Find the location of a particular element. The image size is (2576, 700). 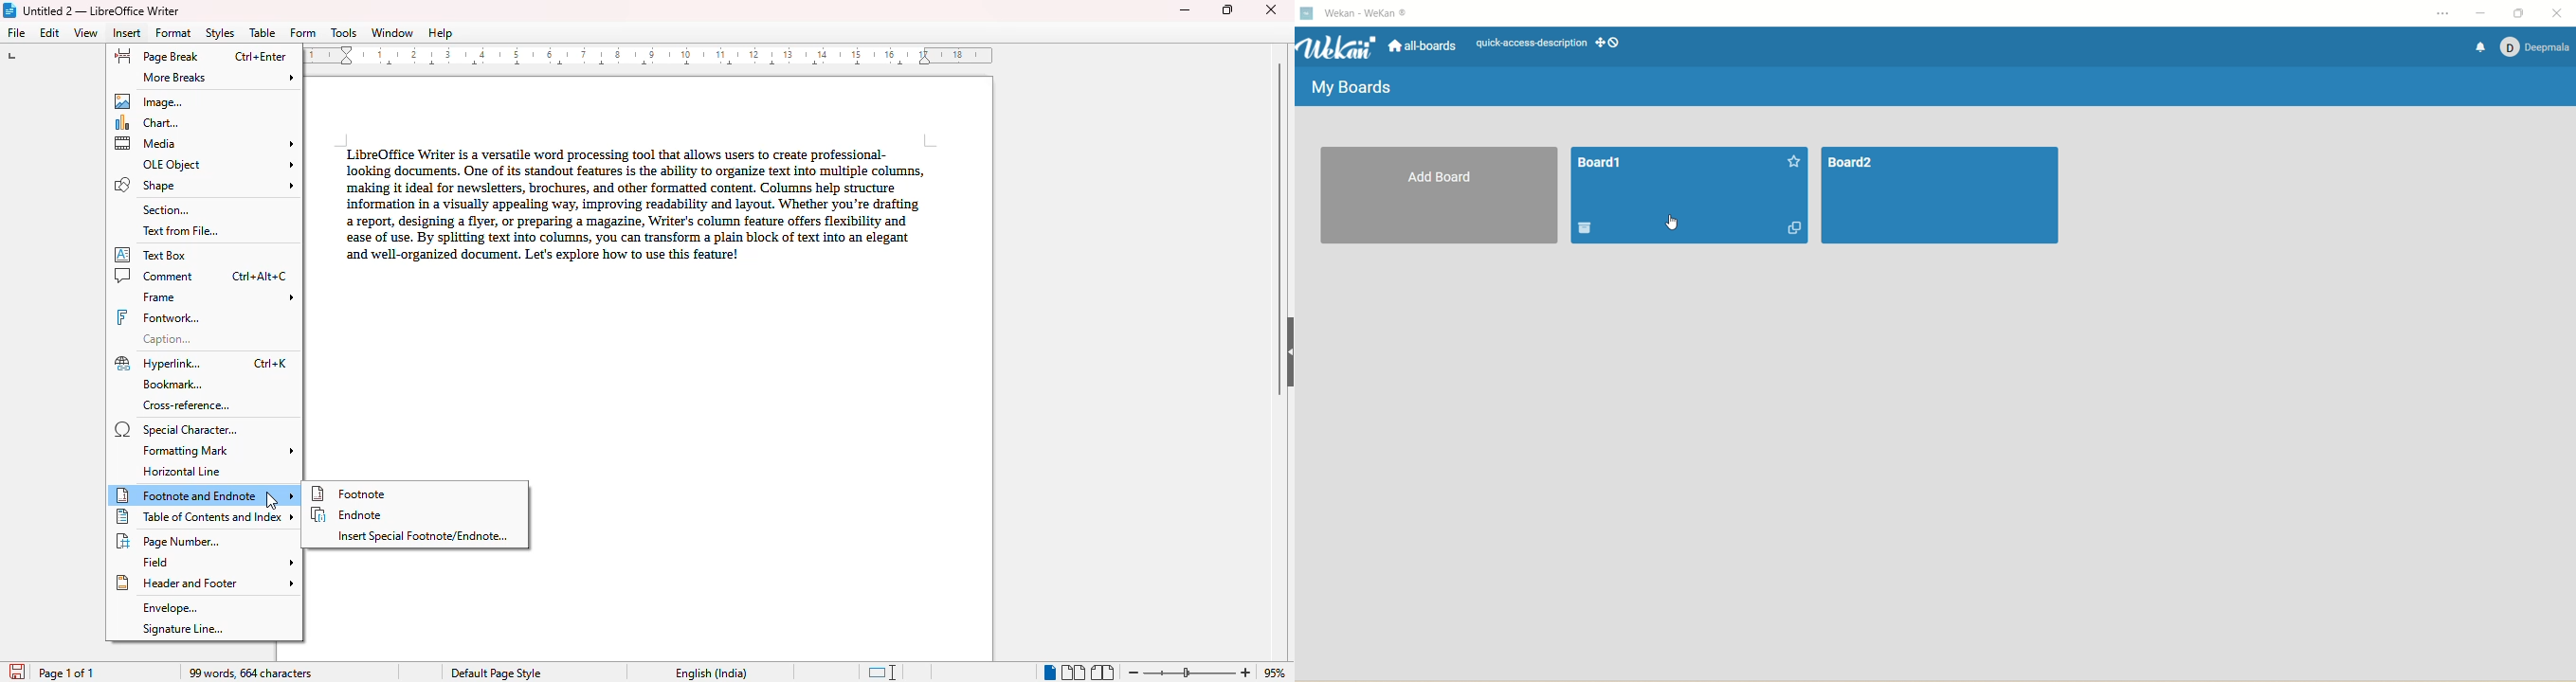

form is located at coordinates (303, 33).